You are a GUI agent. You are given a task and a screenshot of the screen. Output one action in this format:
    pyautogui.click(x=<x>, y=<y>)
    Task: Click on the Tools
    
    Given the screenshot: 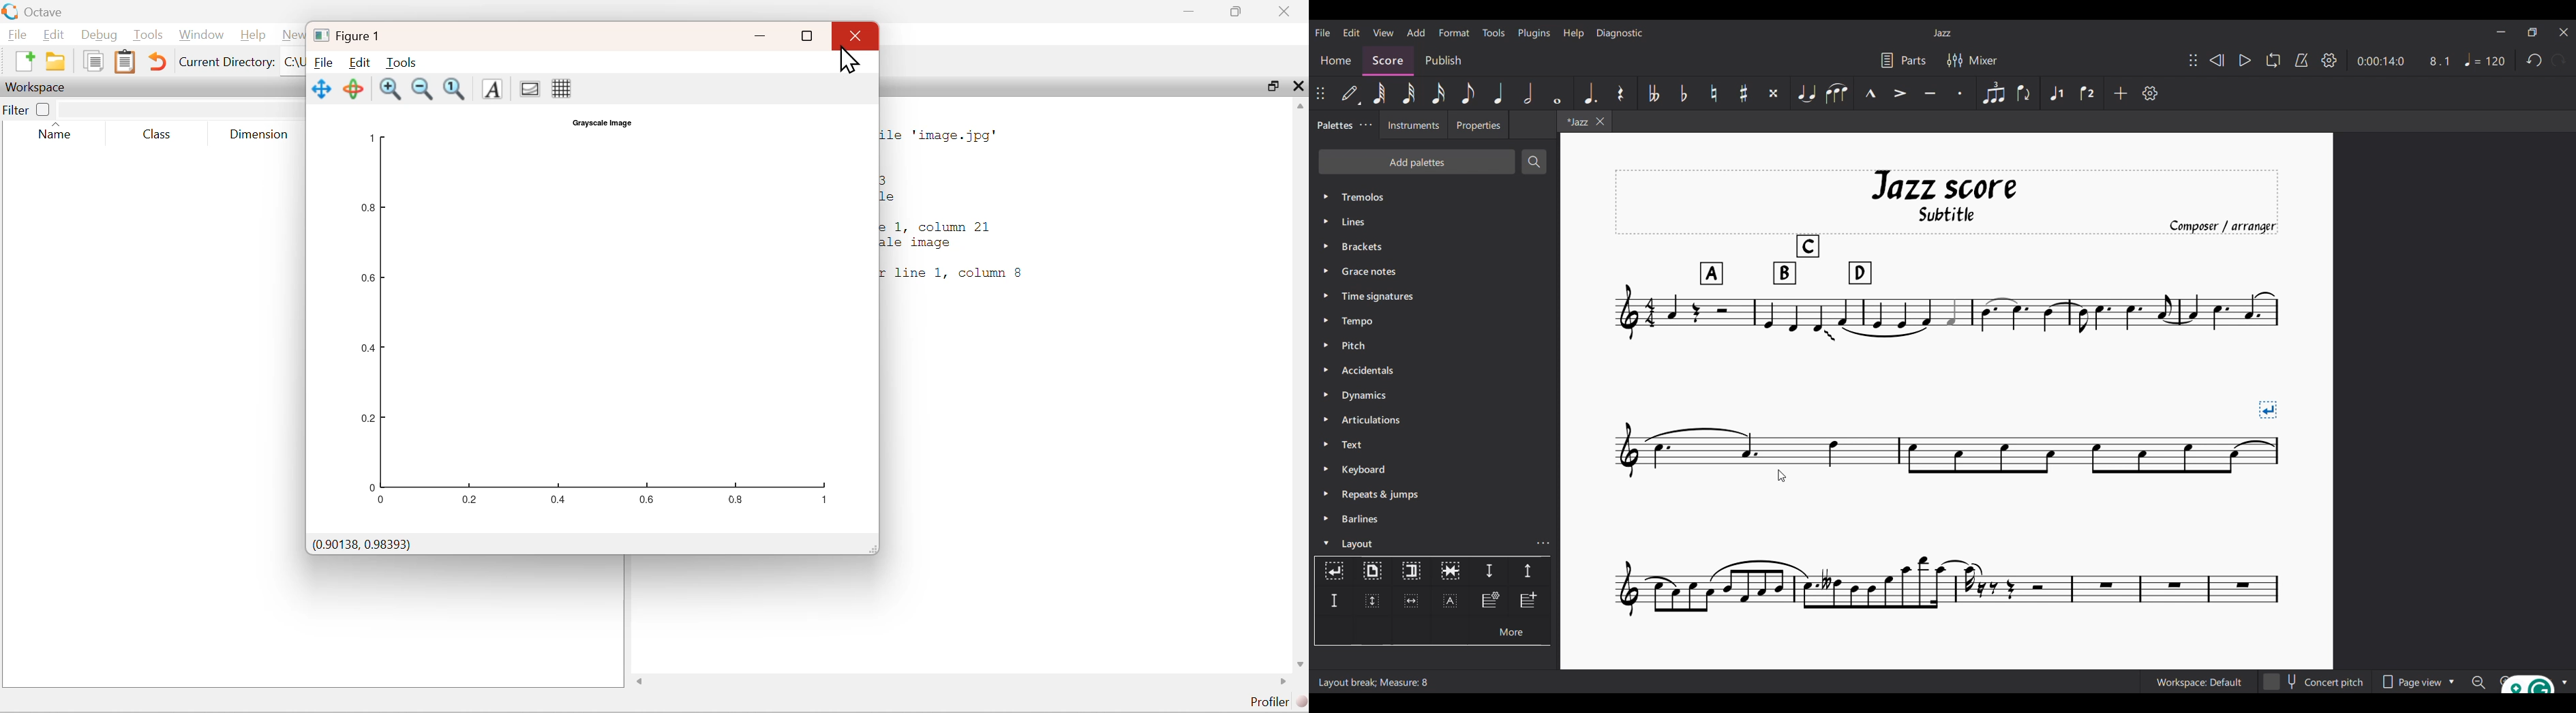 What is the action you would take?
    pyautogui.click(x=401, y=62)
    